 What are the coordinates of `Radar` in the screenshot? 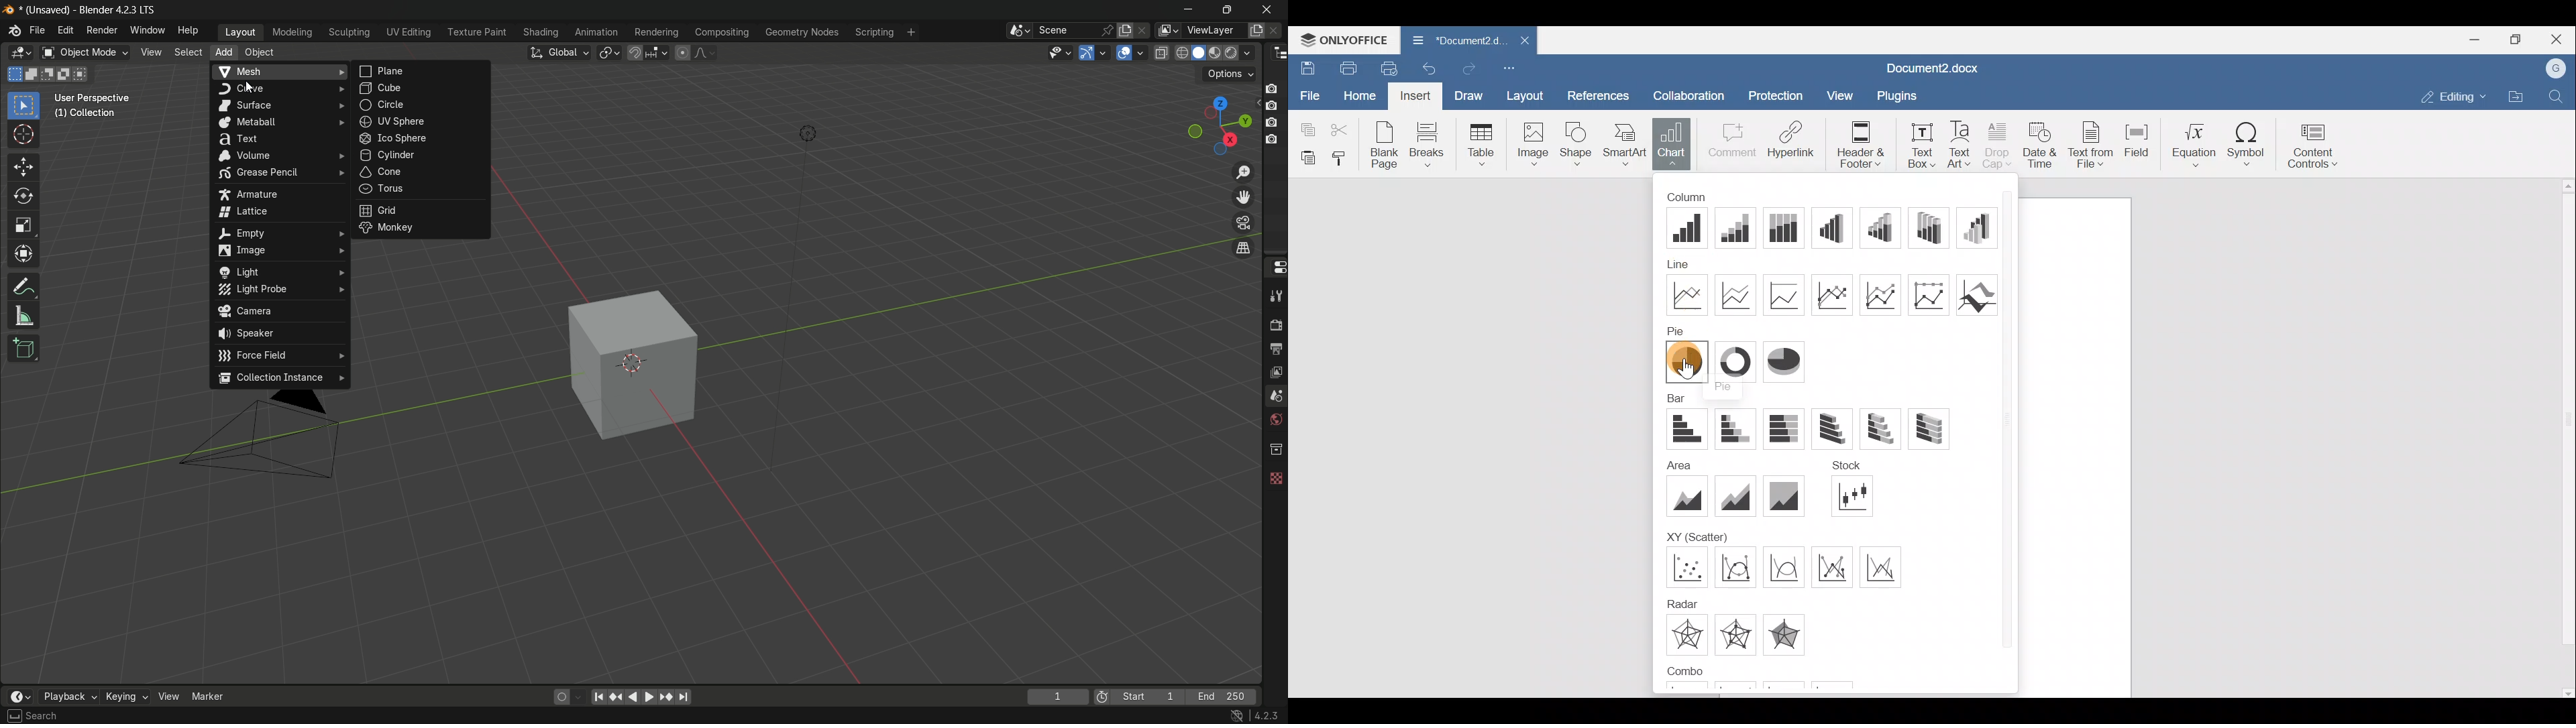 It's located at (1880, 565).